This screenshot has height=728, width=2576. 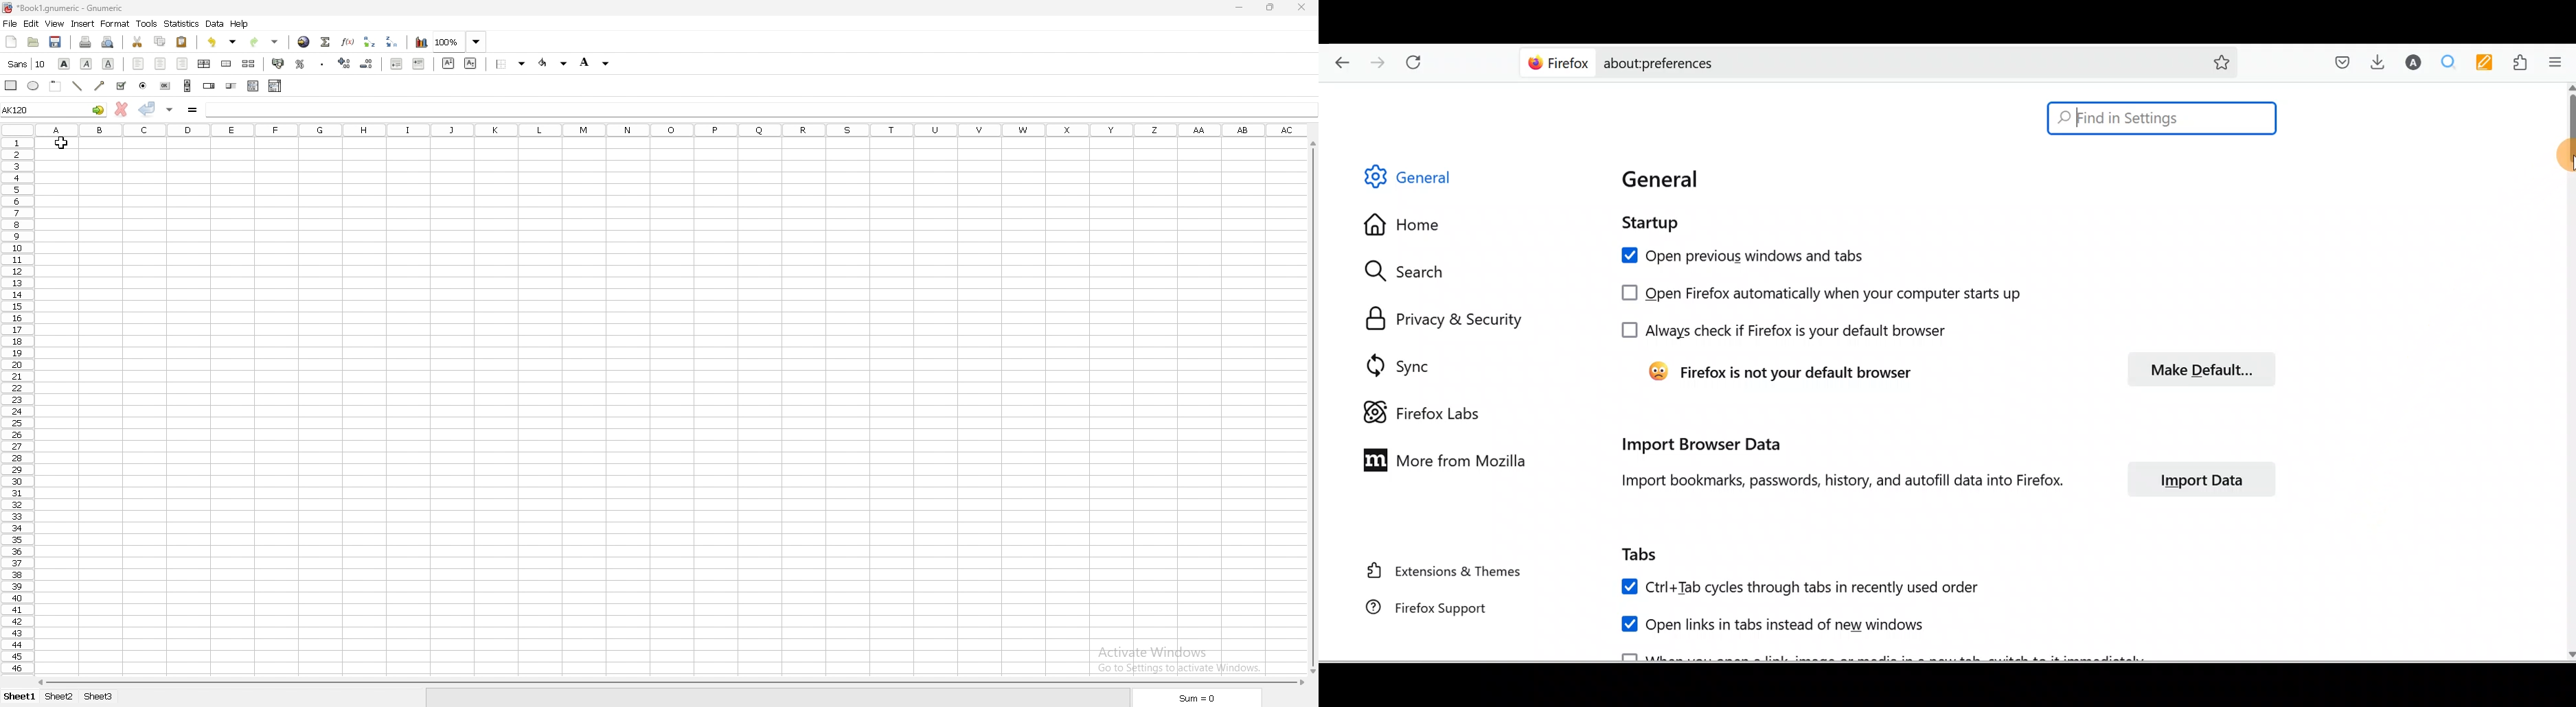 What do you see at coordinates (161, 65) in the screenshot?
I see `centre` at bounding box center [161, 65].